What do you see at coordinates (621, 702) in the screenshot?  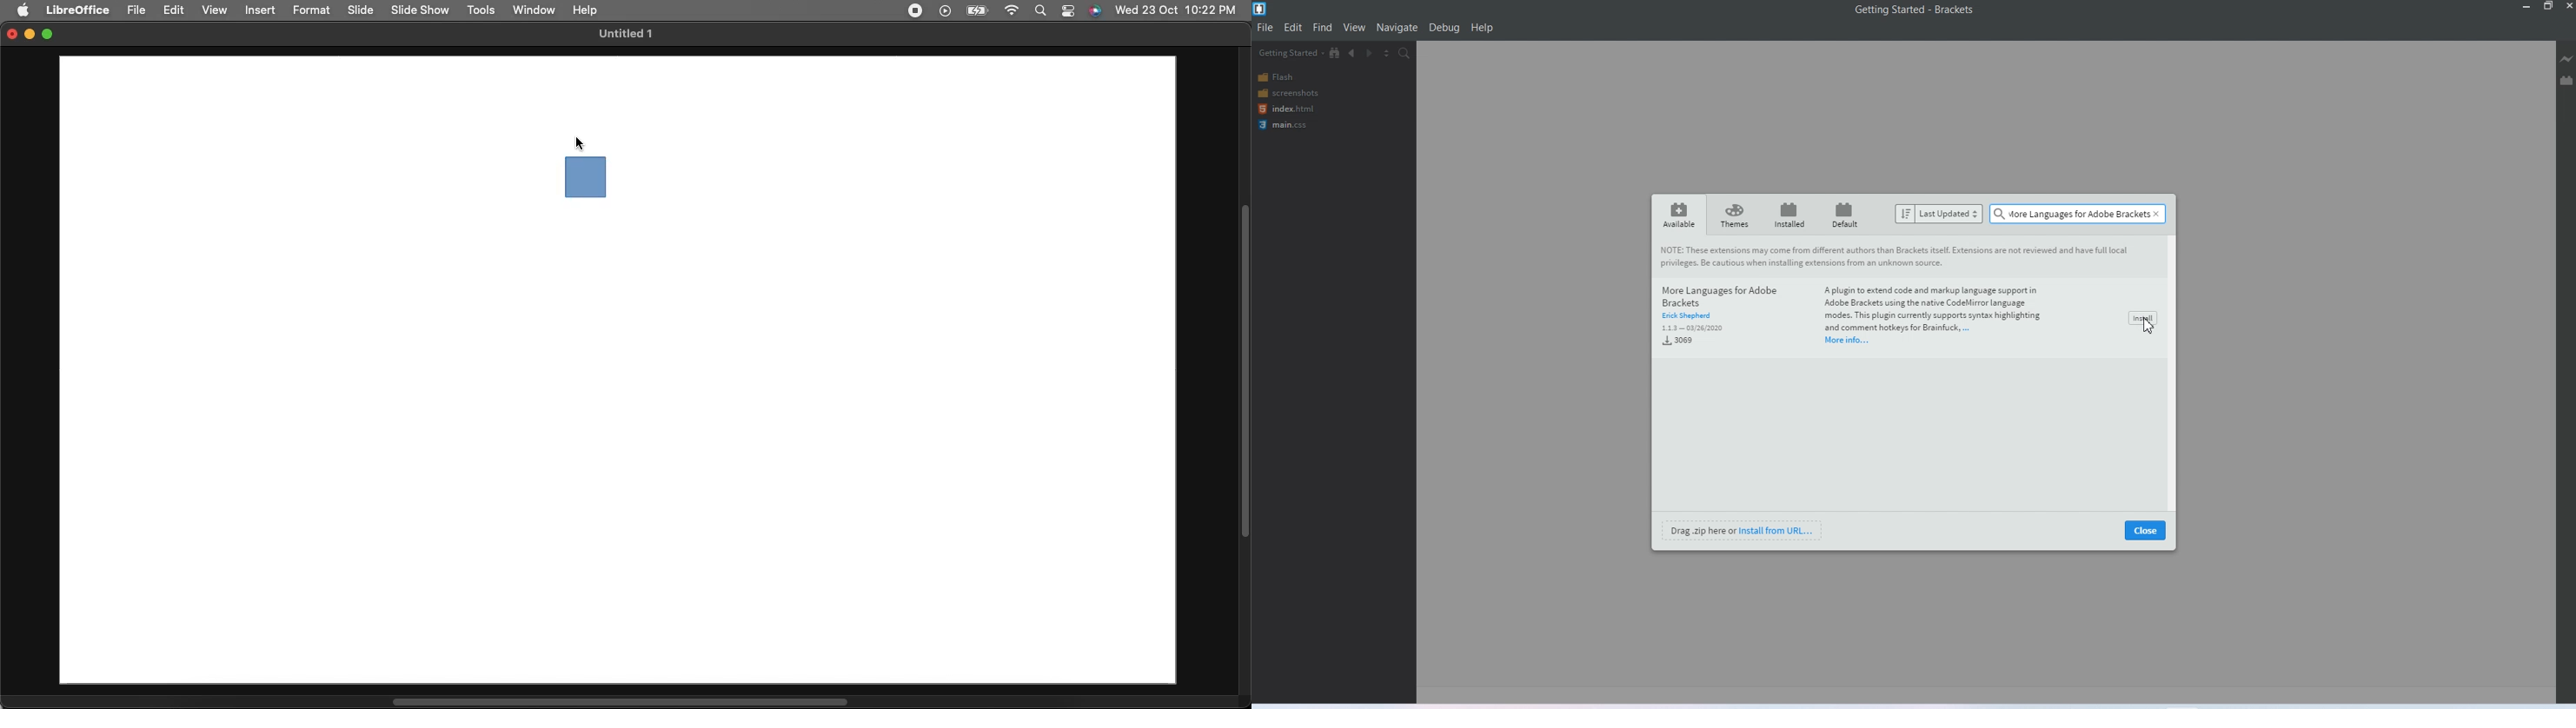 I see `Scroll` at bounding box center [621, 702].